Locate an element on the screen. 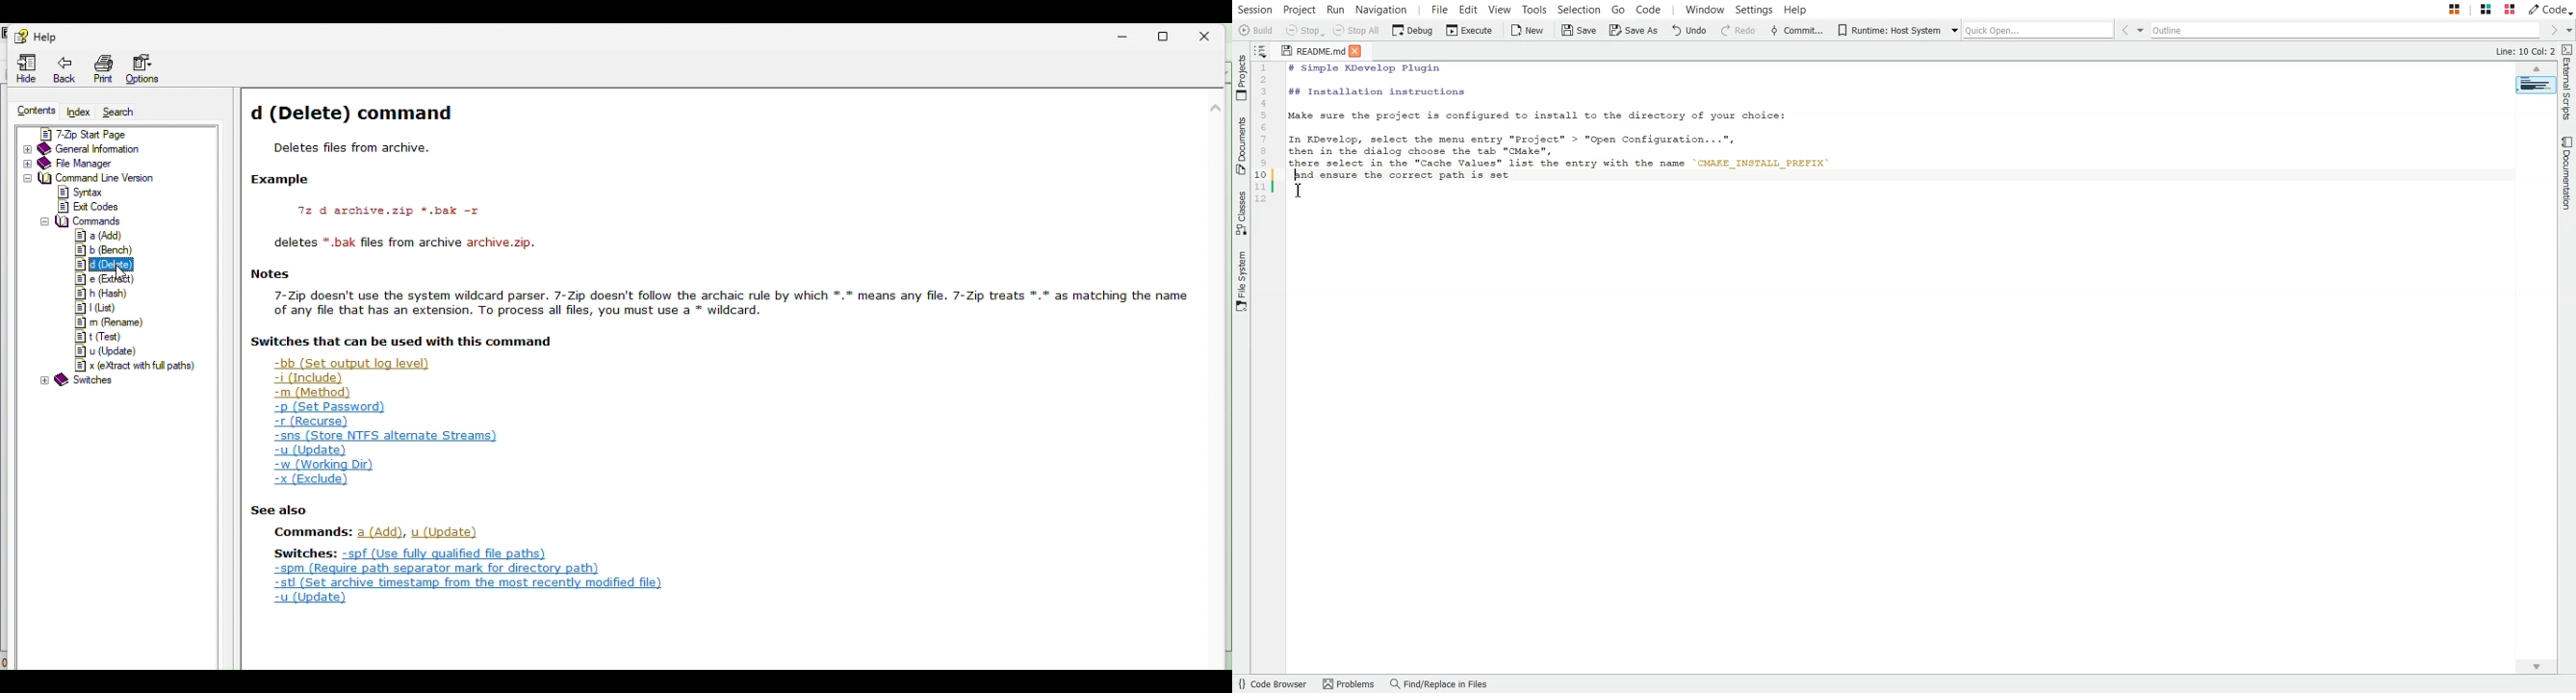  Options is located at coordinates (147, 70).